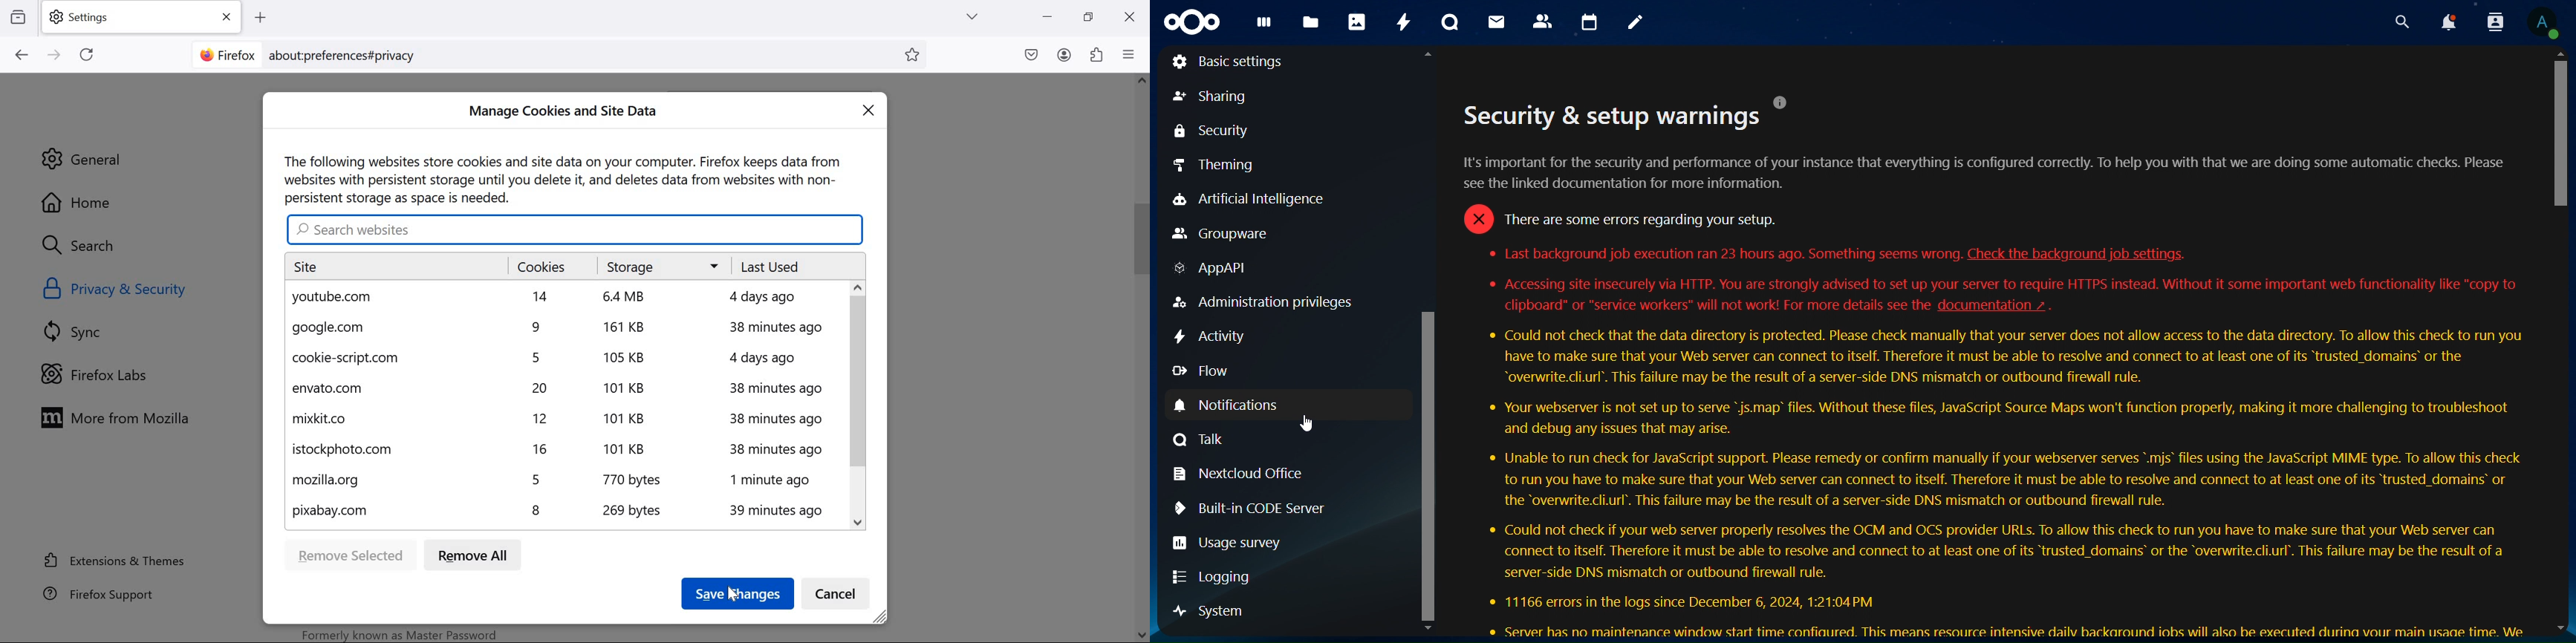 Image resolution: width=2576 pixels, height=644 pixels. I want to click on flow, so click(1201, 373).